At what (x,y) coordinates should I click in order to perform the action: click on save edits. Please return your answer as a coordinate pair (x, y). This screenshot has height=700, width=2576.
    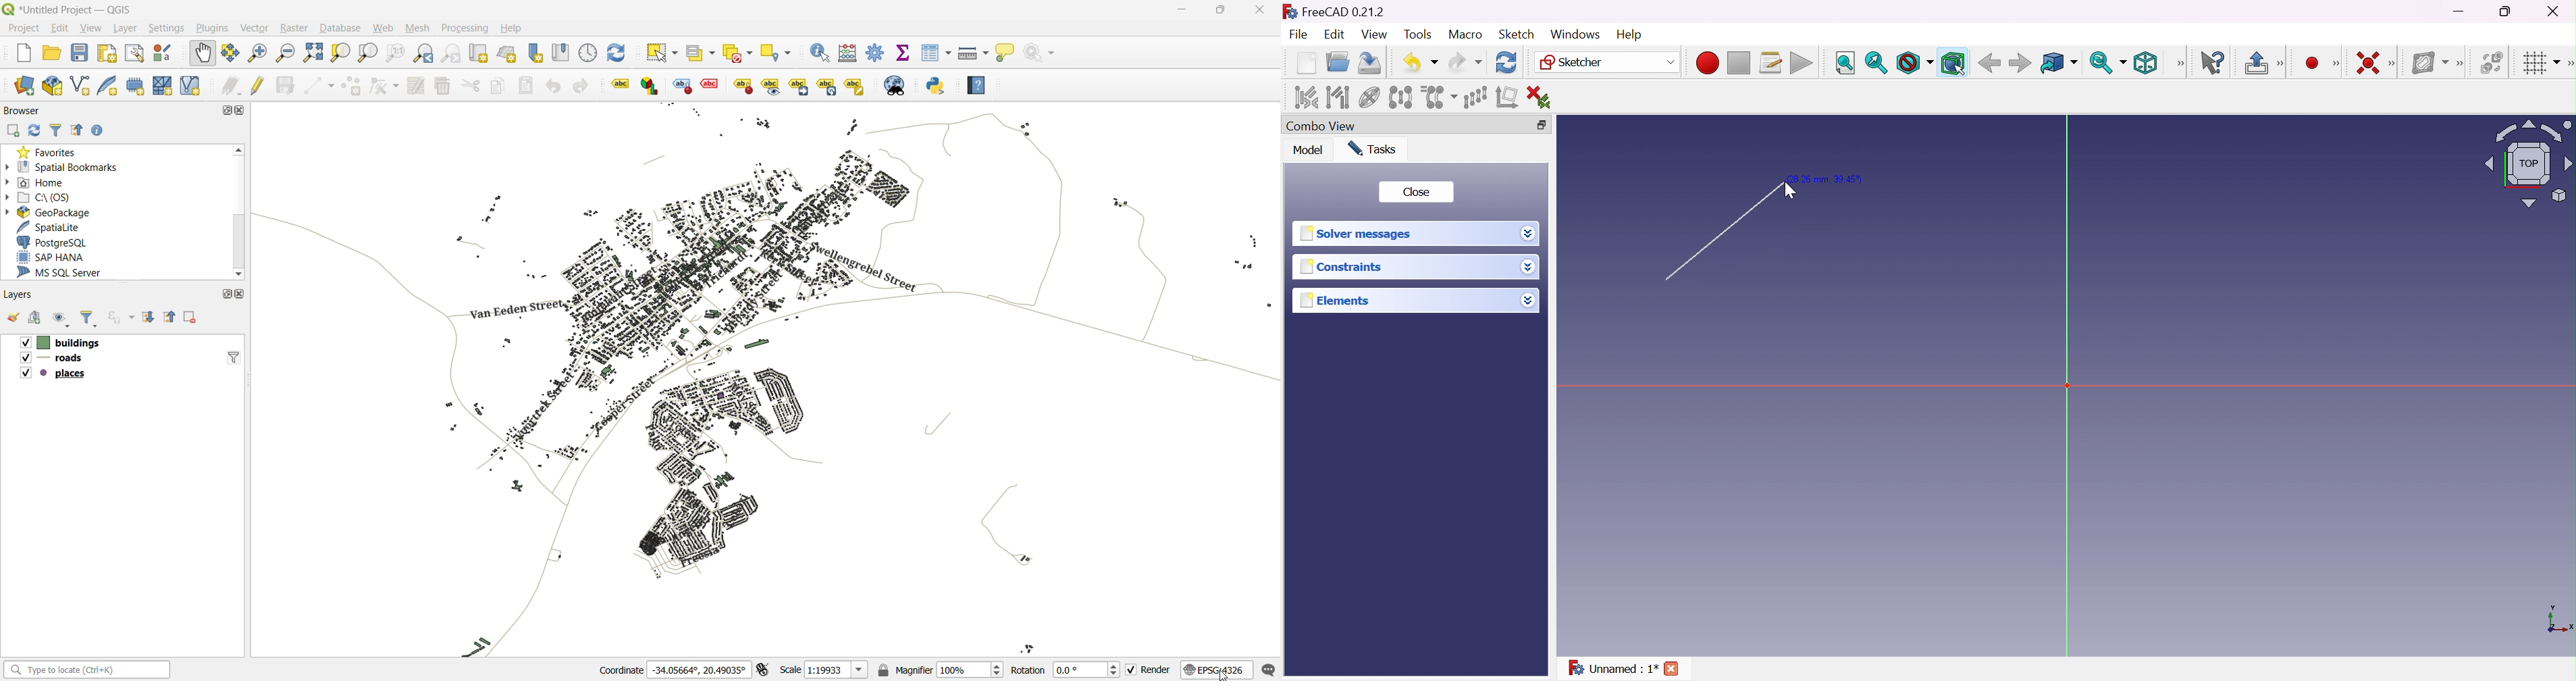
    Looking at the image, I should click on (285, 85).